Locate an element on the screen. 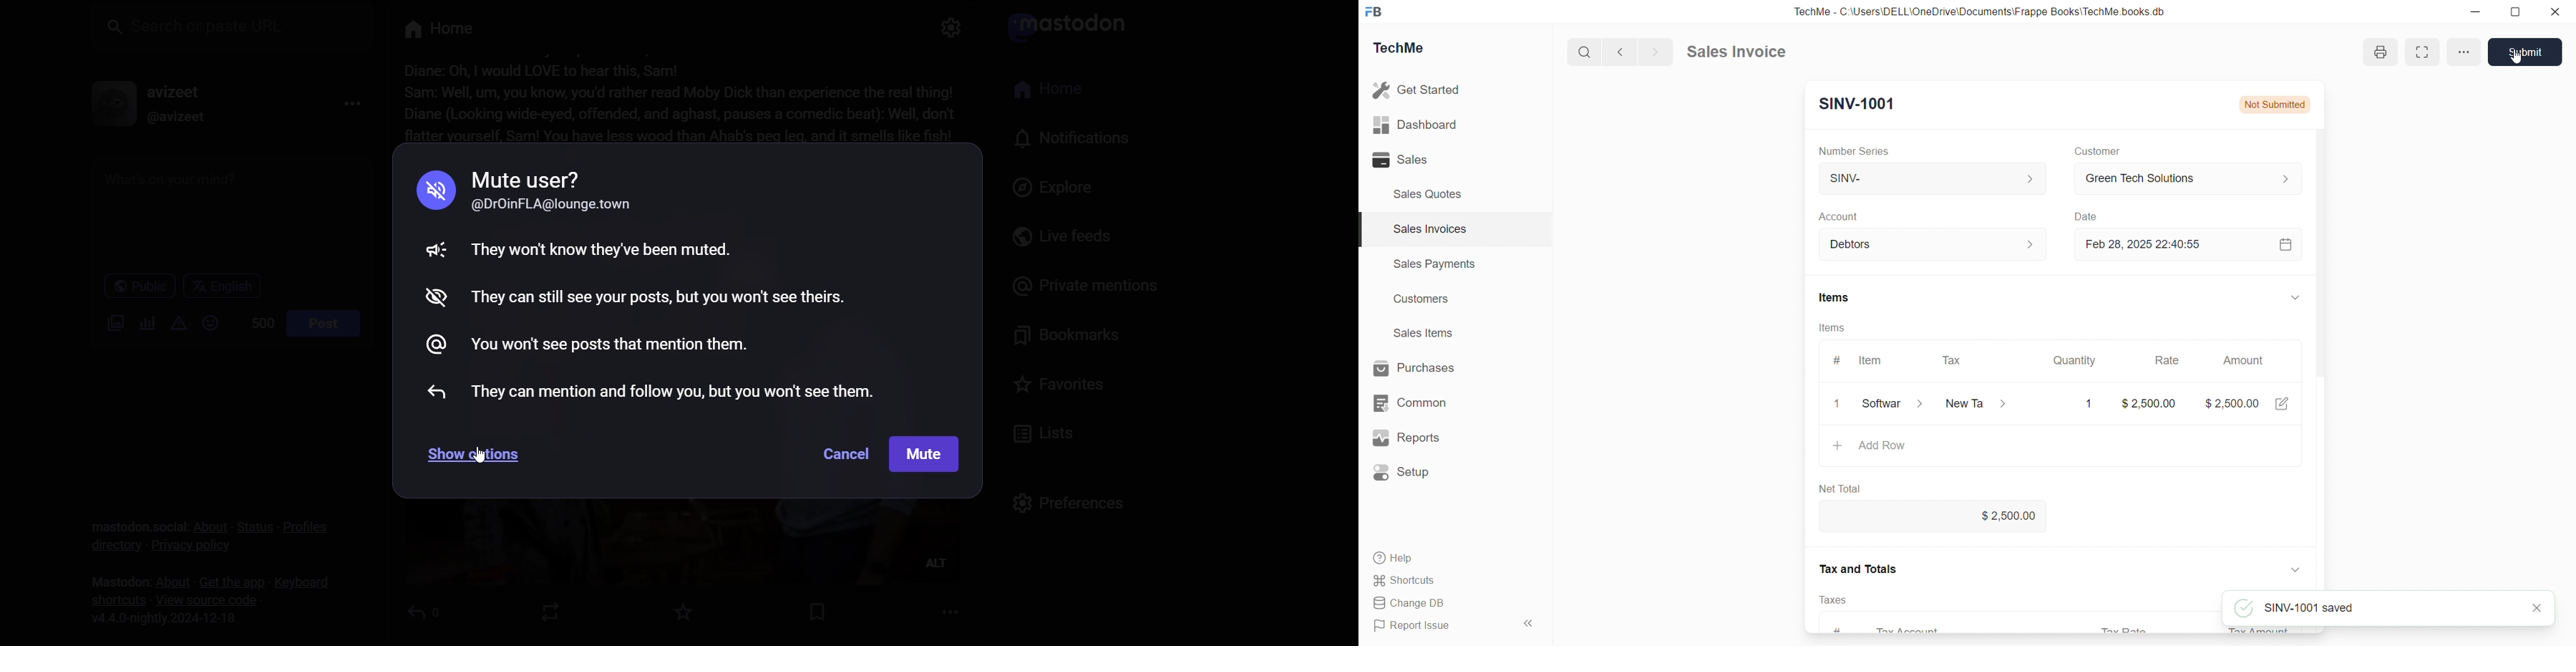 This screenshot has width=2576, height=672. Debtors is located at coordinates (1934, 244).